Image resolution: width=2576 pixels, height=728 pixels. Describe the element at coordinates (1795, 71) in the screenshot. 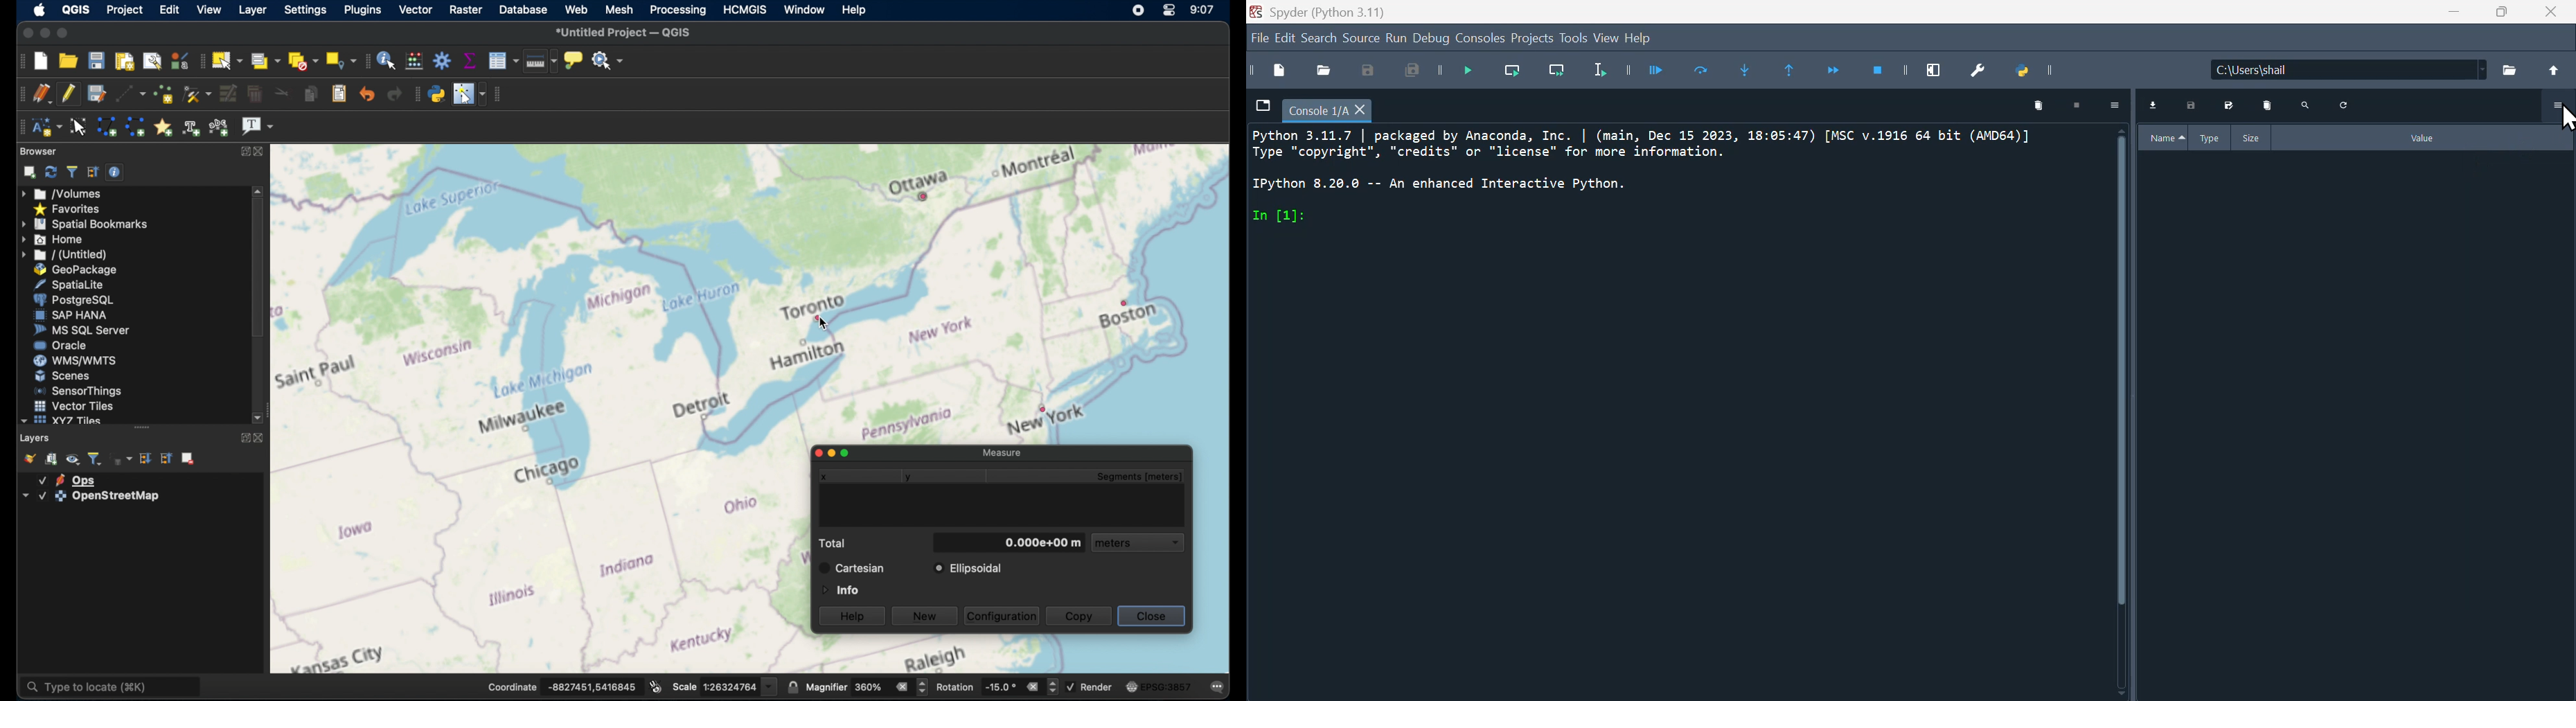

I see `Continue execution until same function returns` at that location.